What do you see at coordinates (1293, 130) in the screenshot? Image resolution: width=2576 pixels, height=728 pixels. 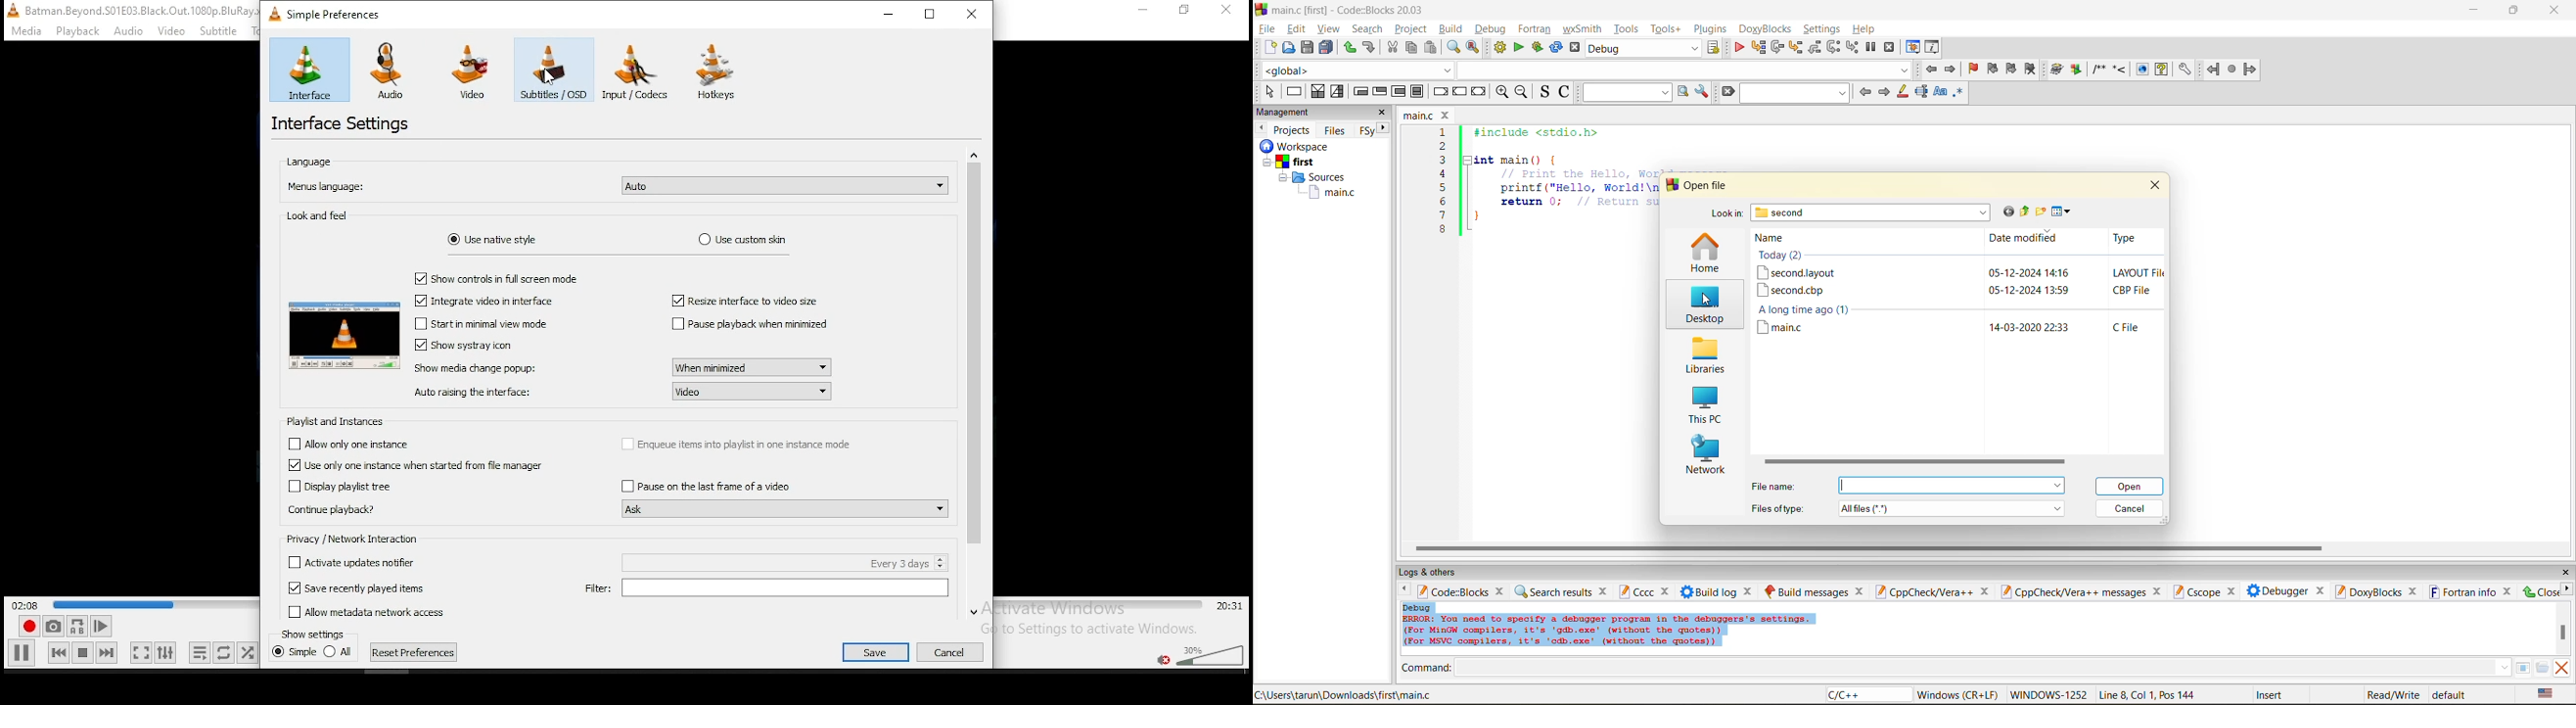 I see `projects` at bounding box center [1293, 130].